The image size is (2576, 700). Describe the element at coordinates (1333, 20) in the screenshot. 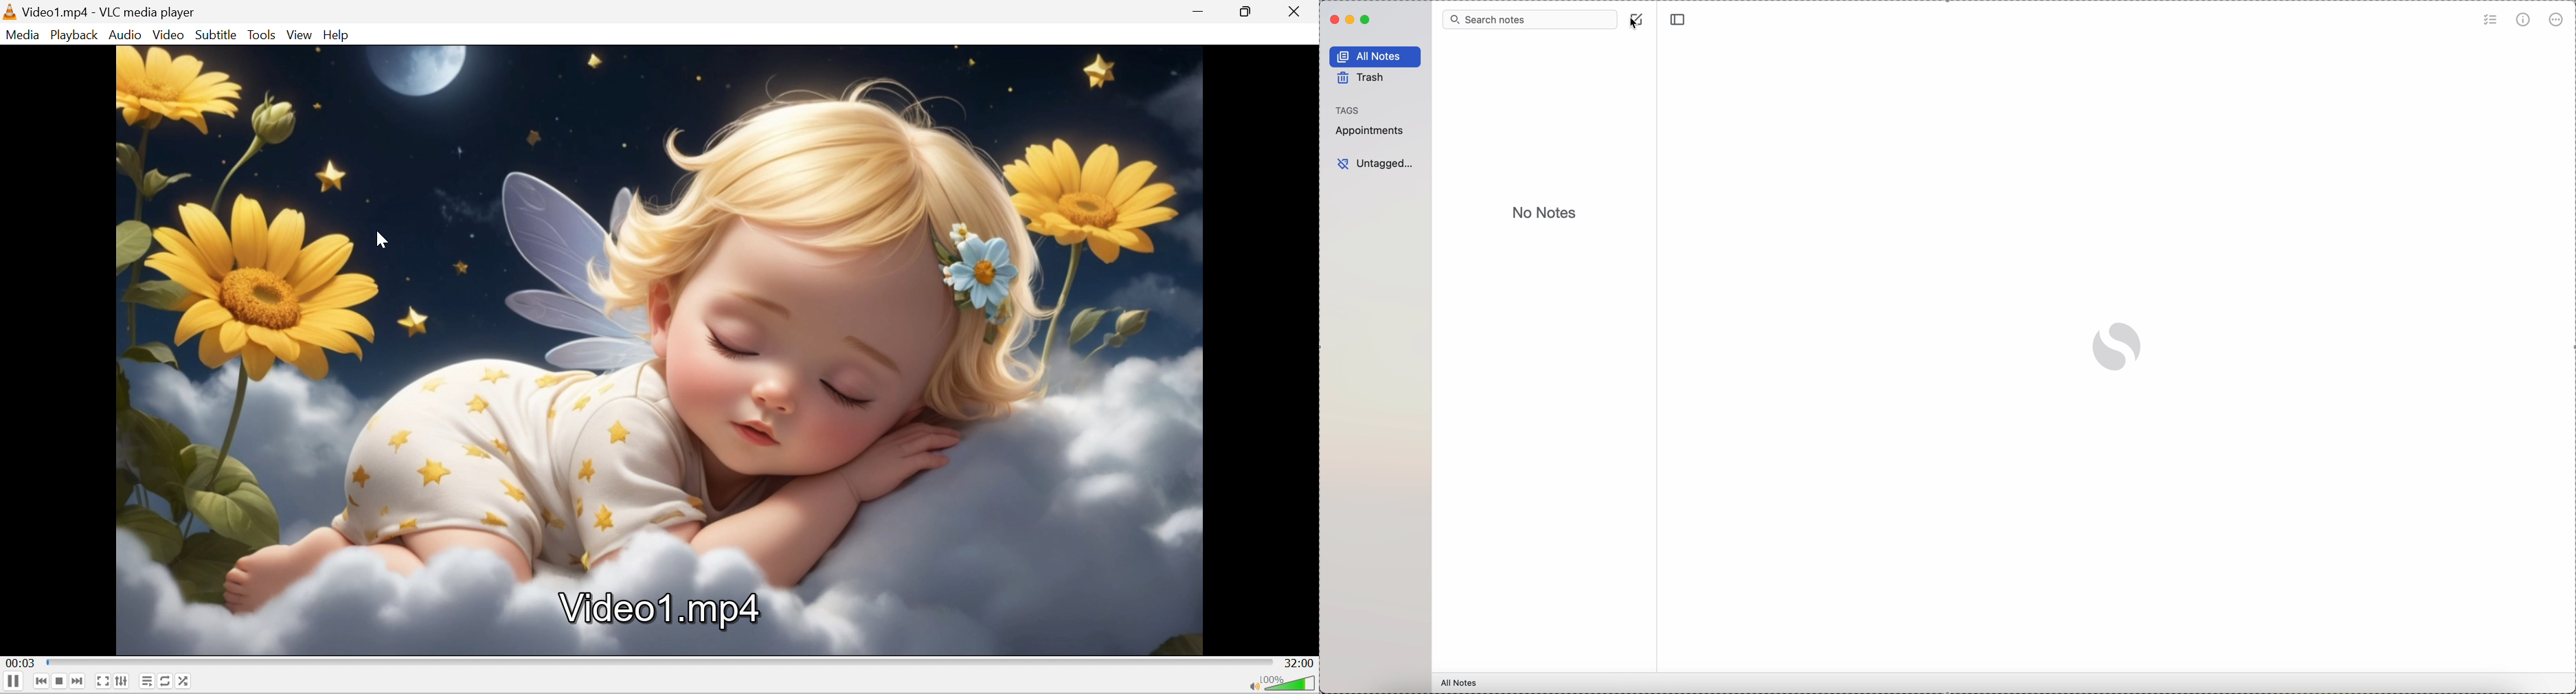

I see `close program` at that location.